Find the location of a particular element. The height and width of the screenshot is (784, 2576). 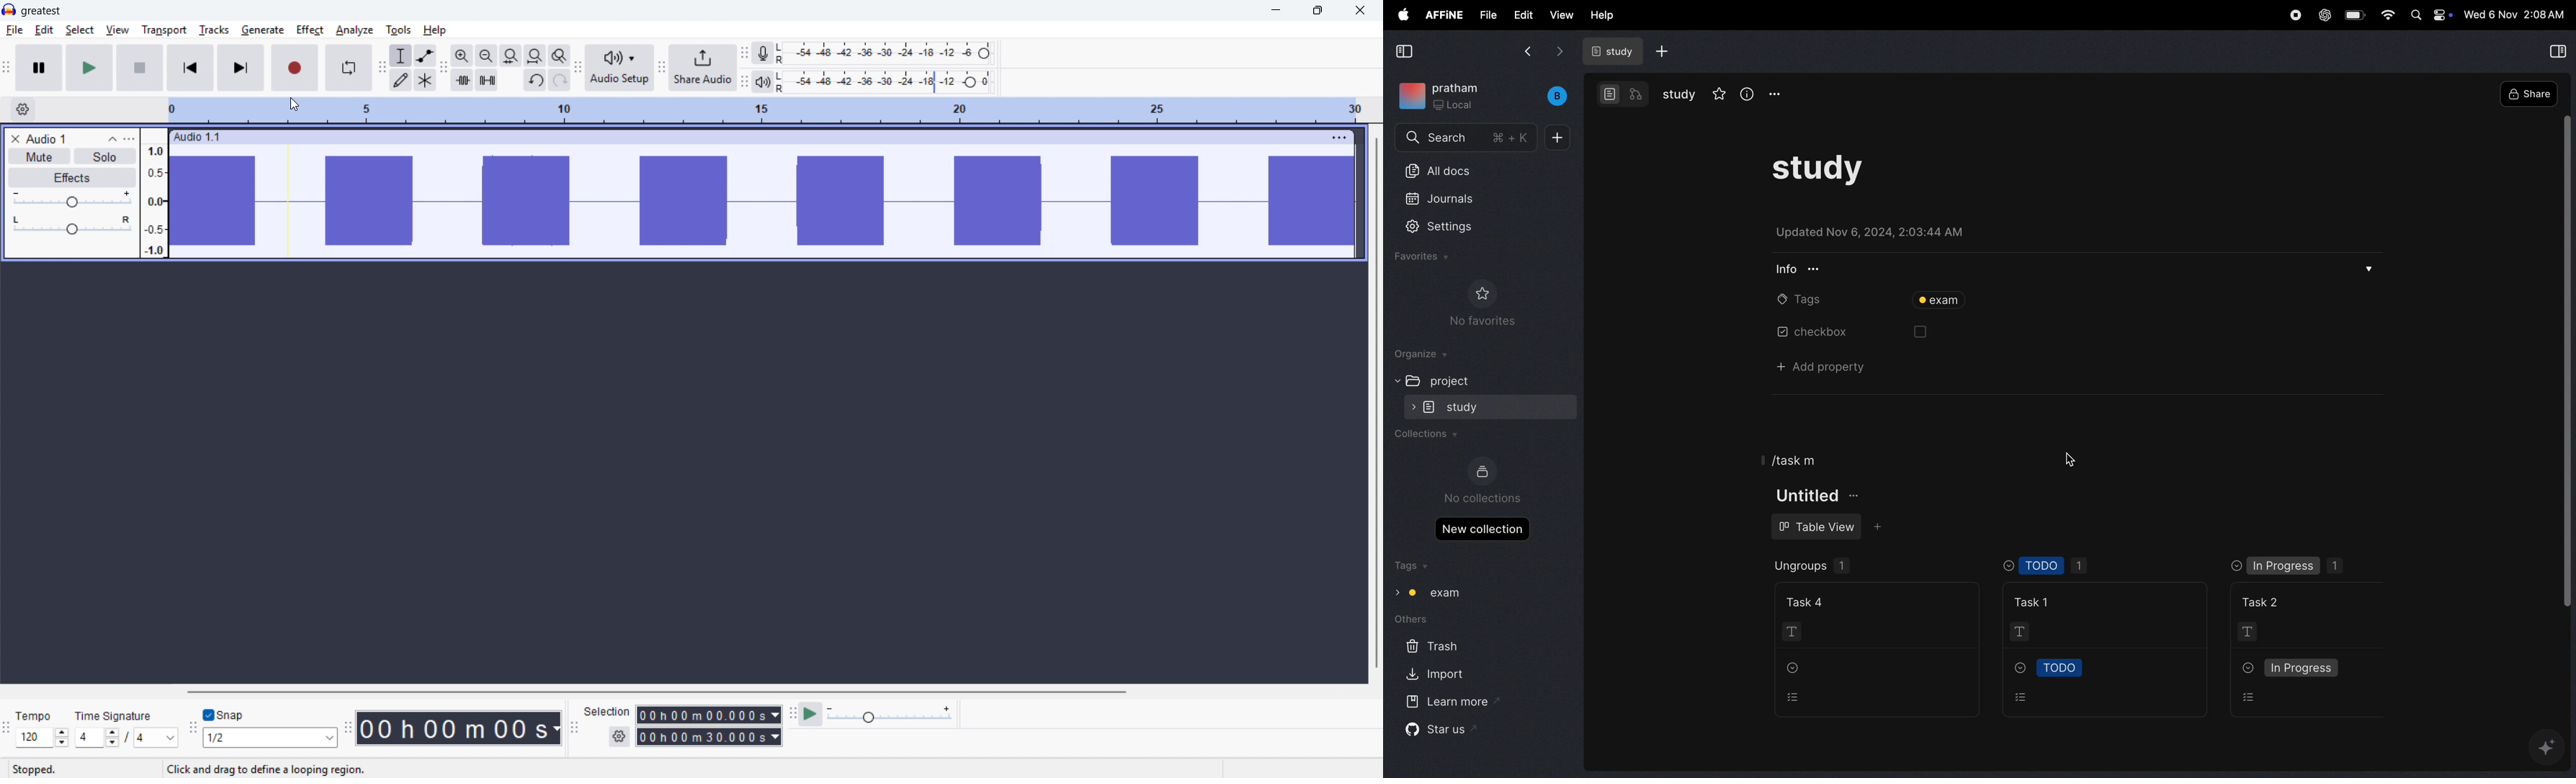

view is located at coordinates (117, 30).